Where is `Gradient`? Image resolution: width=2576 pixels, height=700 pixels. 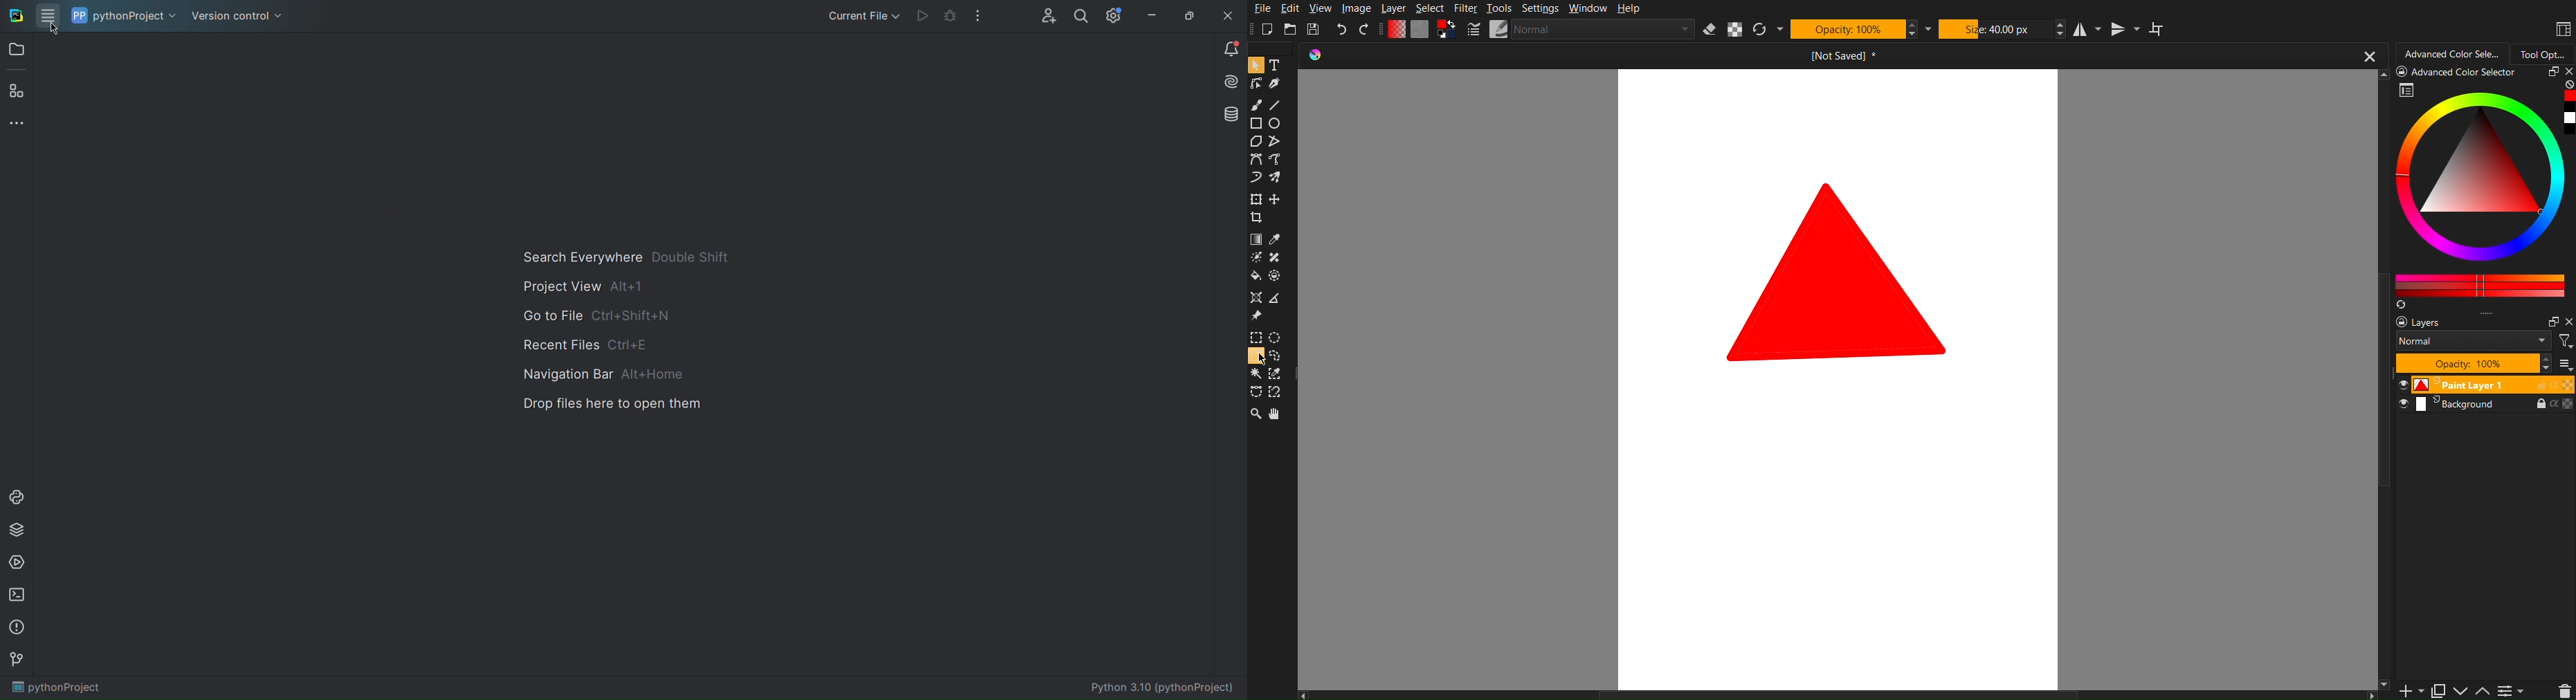
Gradient is located at coordinates (1255, 241).